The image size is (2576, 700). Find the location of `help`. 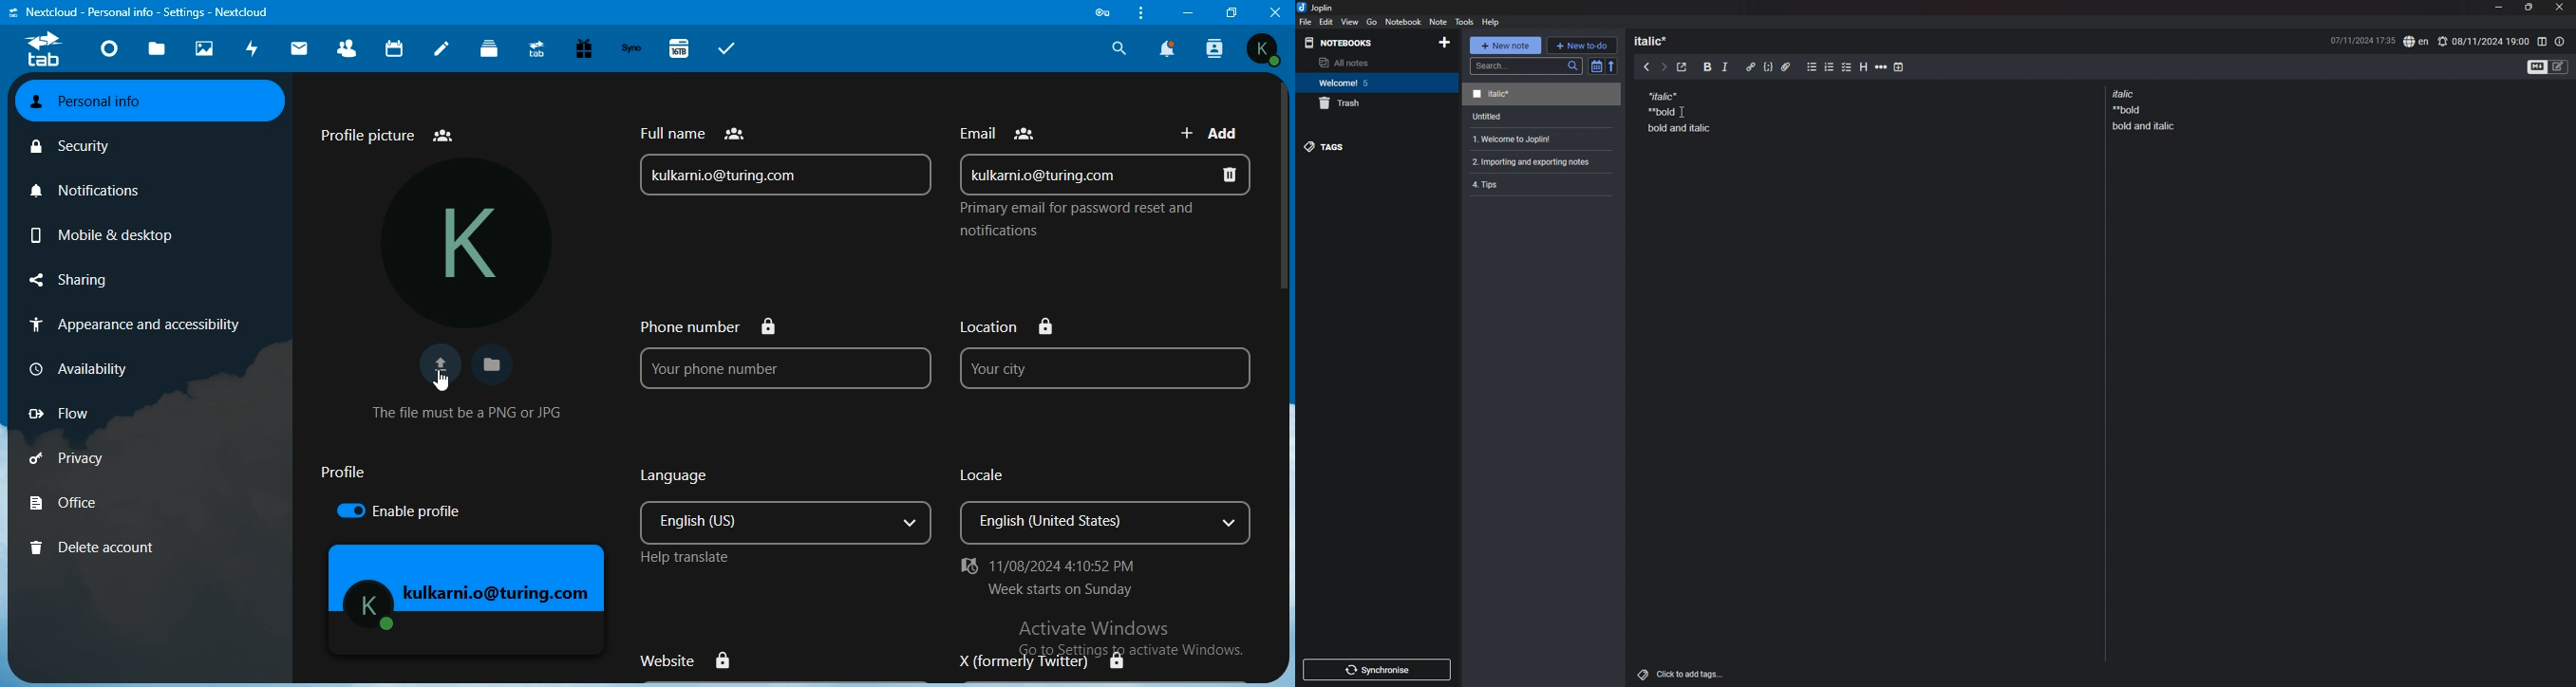

help is located at coordinates (1492, 21).